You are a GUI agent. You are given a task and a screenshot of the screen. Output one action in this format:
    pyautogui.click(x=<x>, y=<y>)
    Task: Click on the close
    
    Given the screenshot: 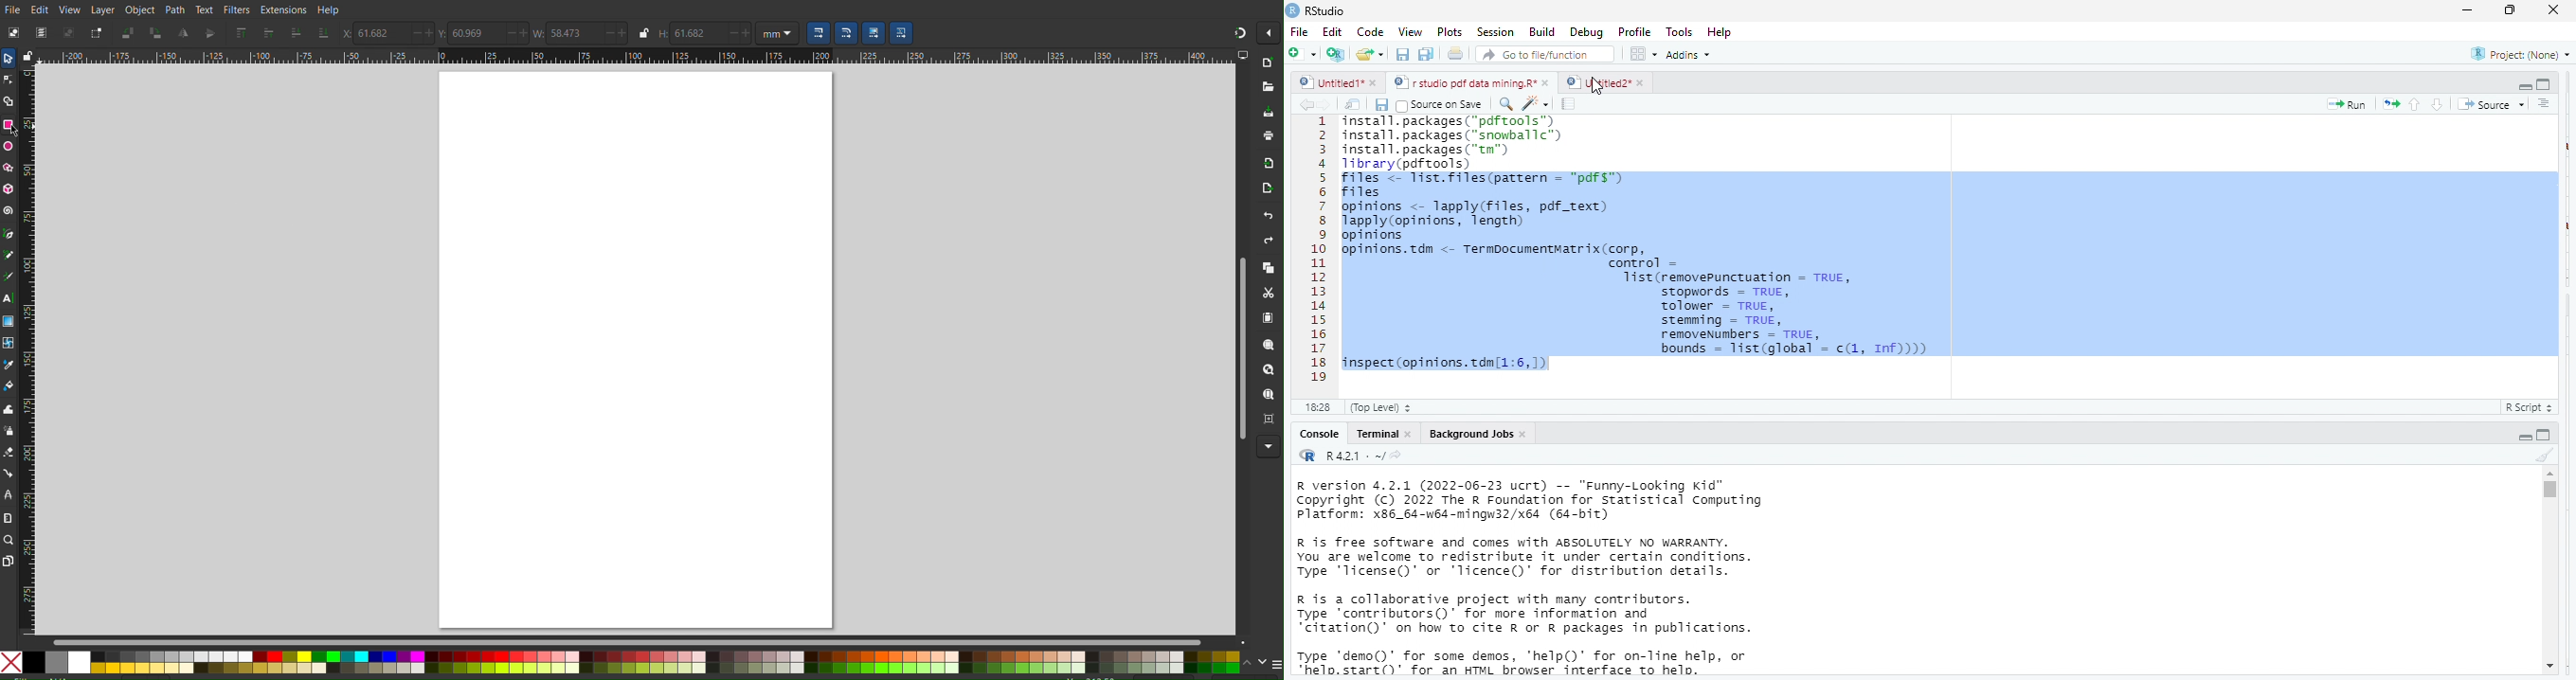 What is the action you would take?
    pyautogui.click(x=1409, y=434)
    